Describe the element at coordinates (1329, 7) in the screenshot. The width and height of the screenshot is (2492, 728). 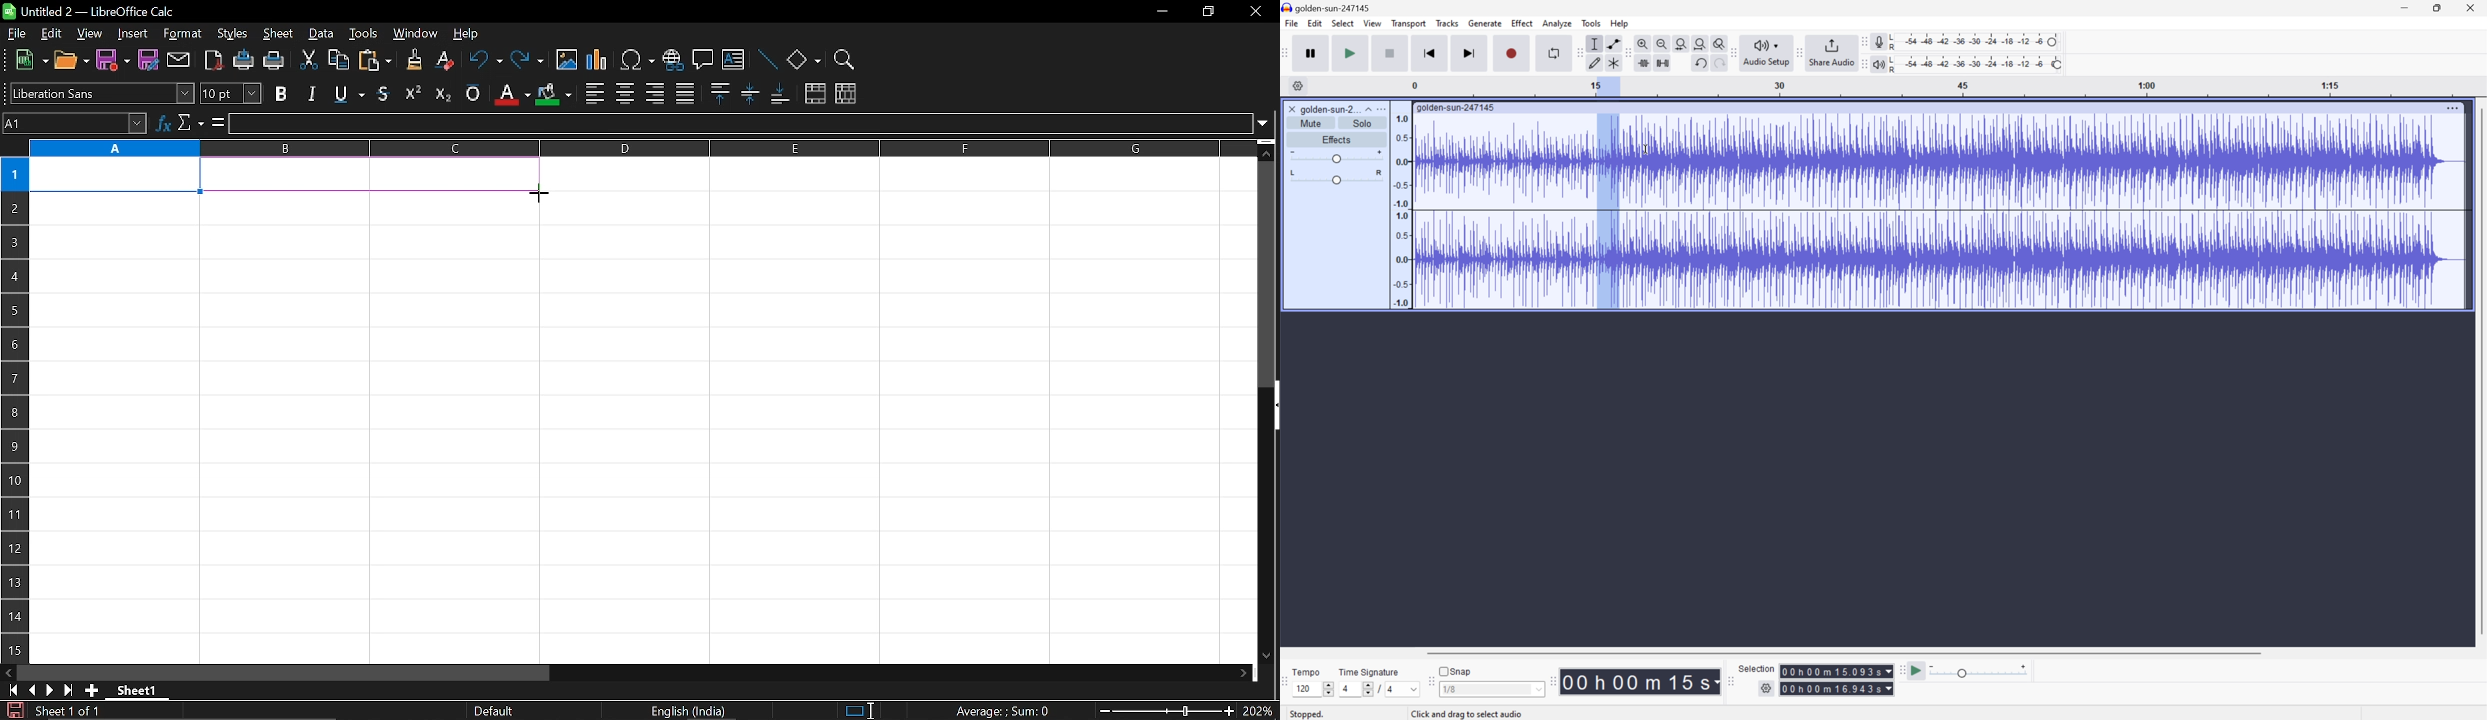
I see `golden-sun-247145` at that location.